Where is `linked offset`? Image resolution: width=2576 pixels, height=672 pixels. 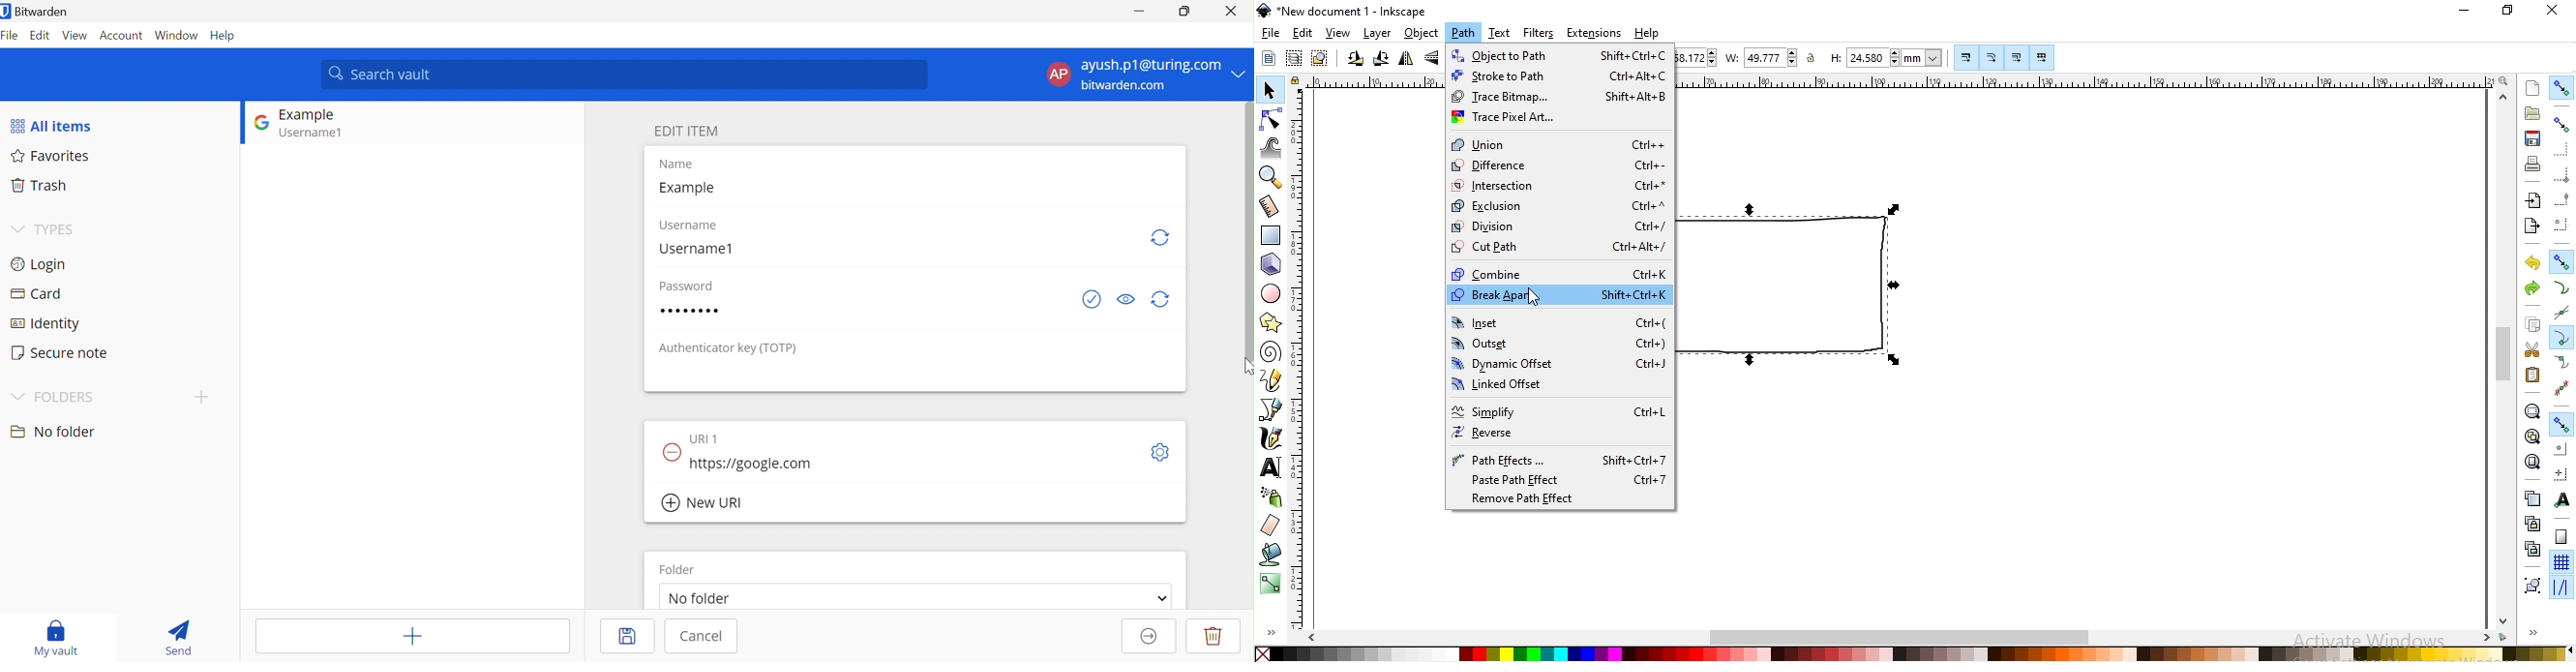 linked offset is located at coordinates (1555, 386).